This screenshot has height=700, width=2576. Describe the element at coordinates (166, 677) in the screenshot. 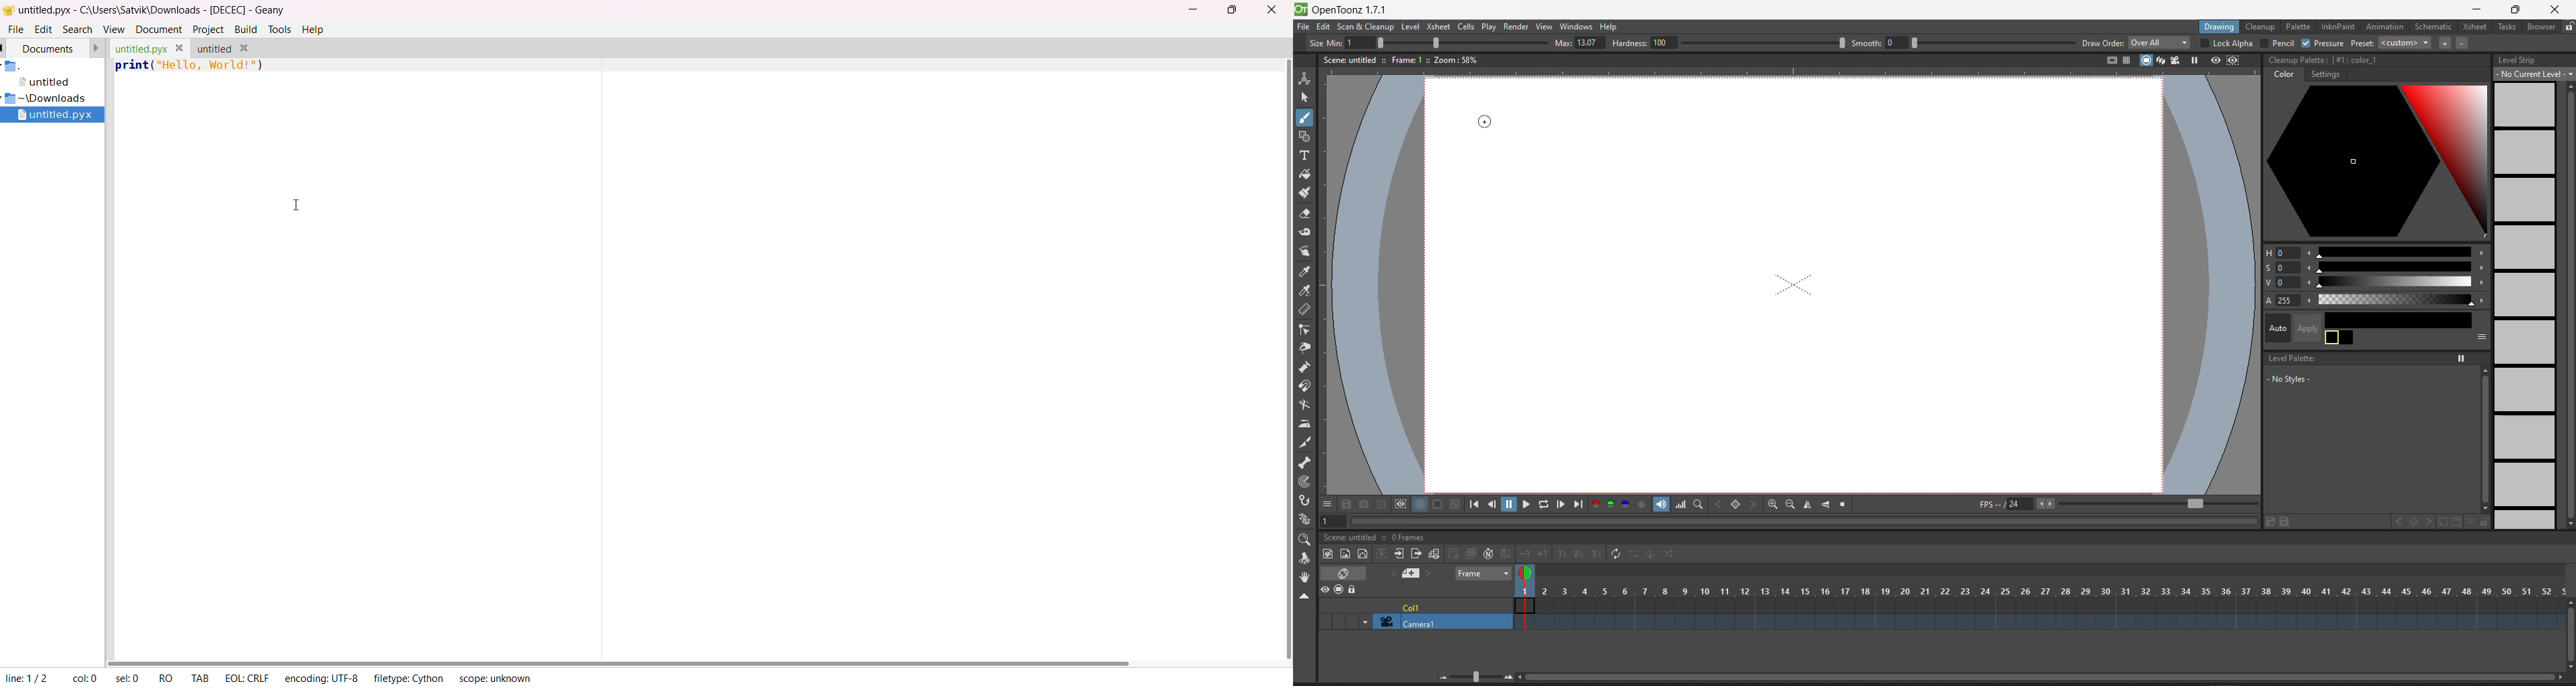

I see `RQ` at that location.